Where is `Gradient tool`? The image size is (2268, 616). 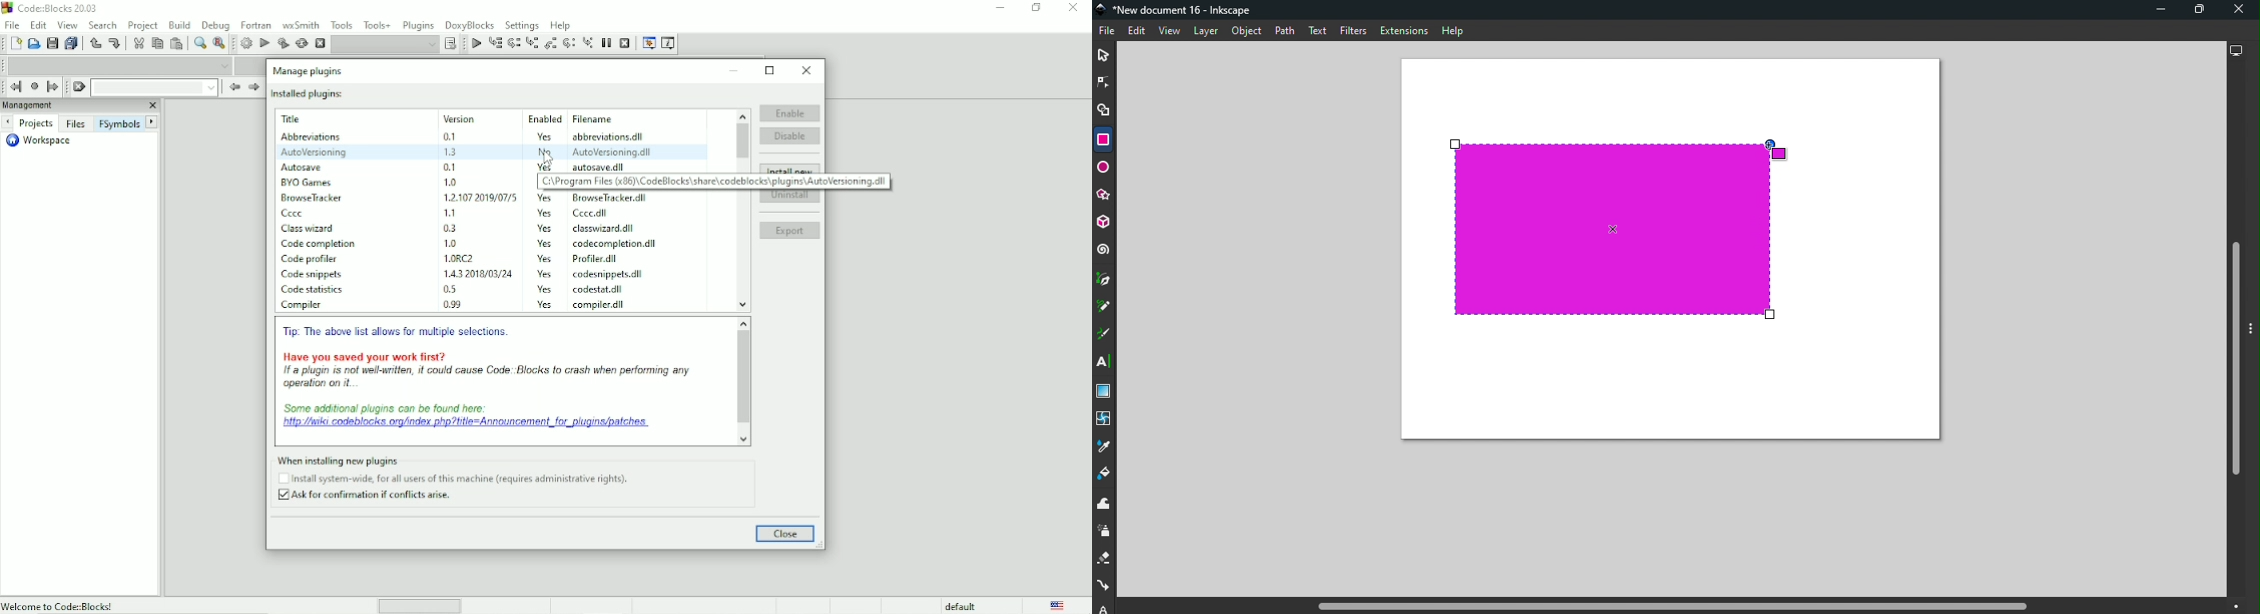 Gradient tool is located at coordinates (1106, 392).